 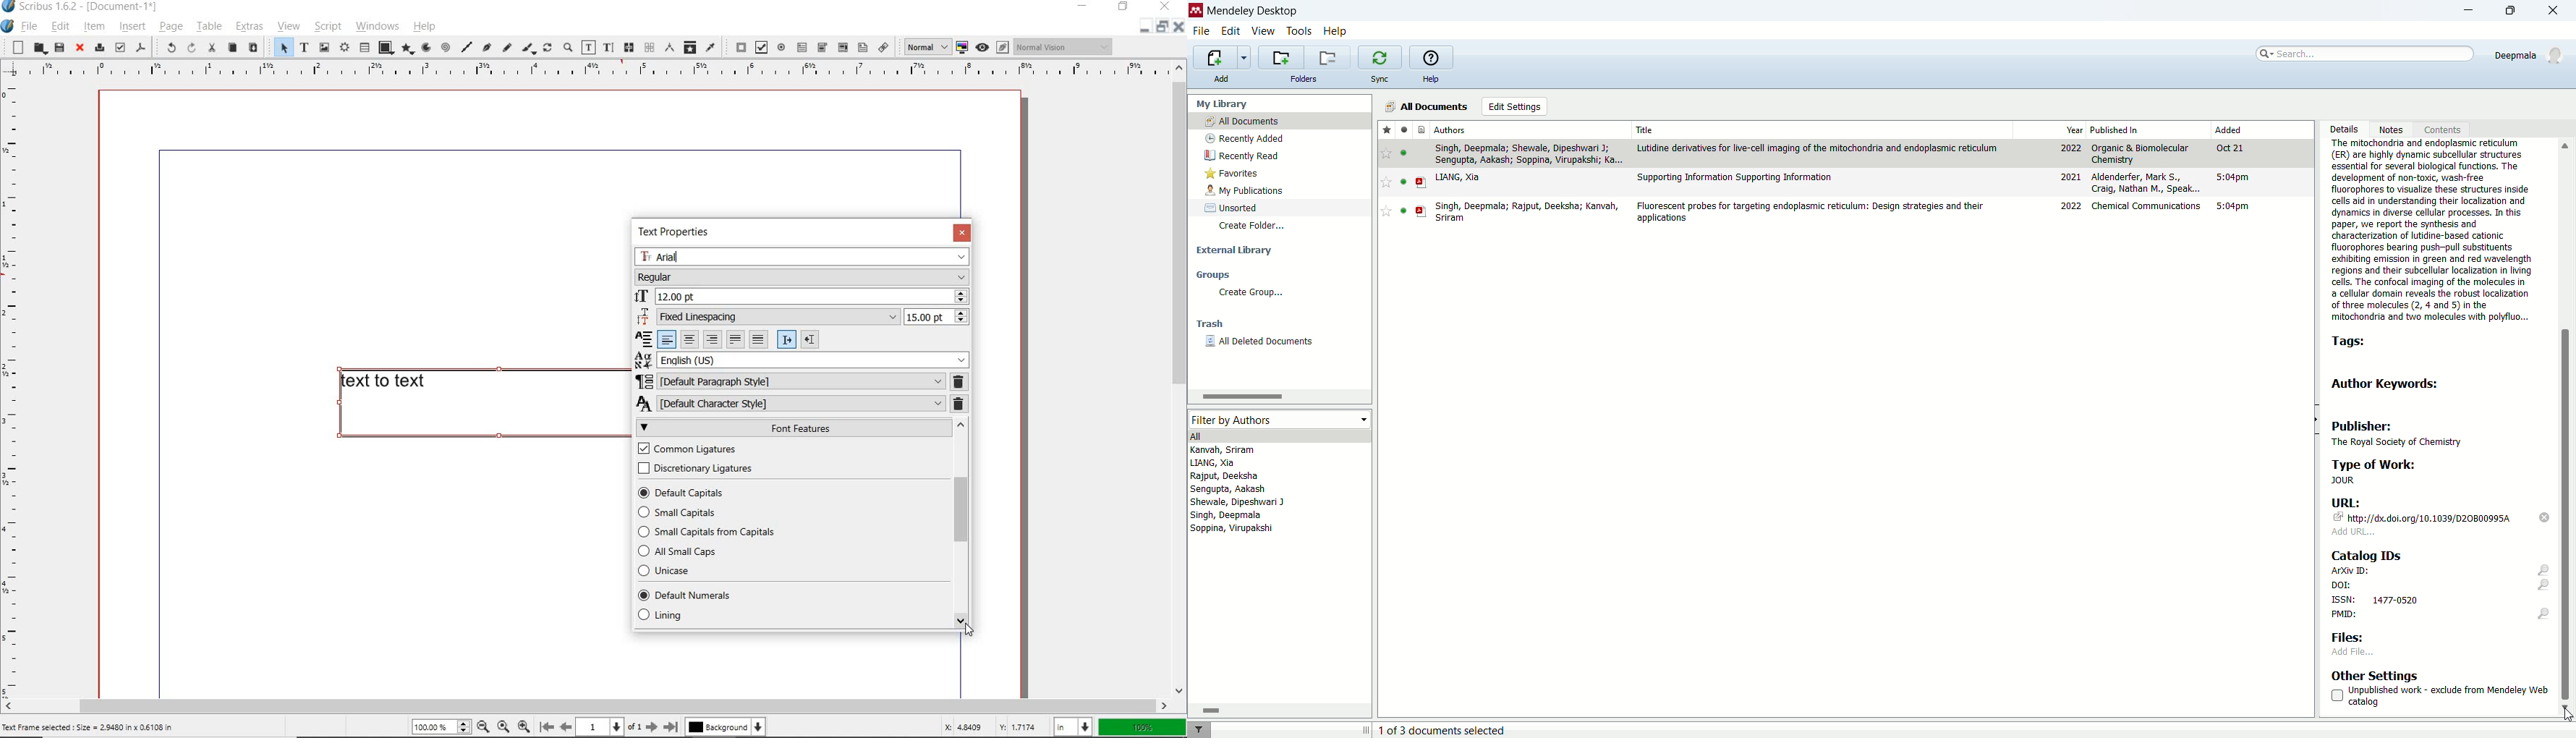 What do you see at coordinates (1403, 153) in the screenshot?
I see `unread` at bounding box center [1403, 153].